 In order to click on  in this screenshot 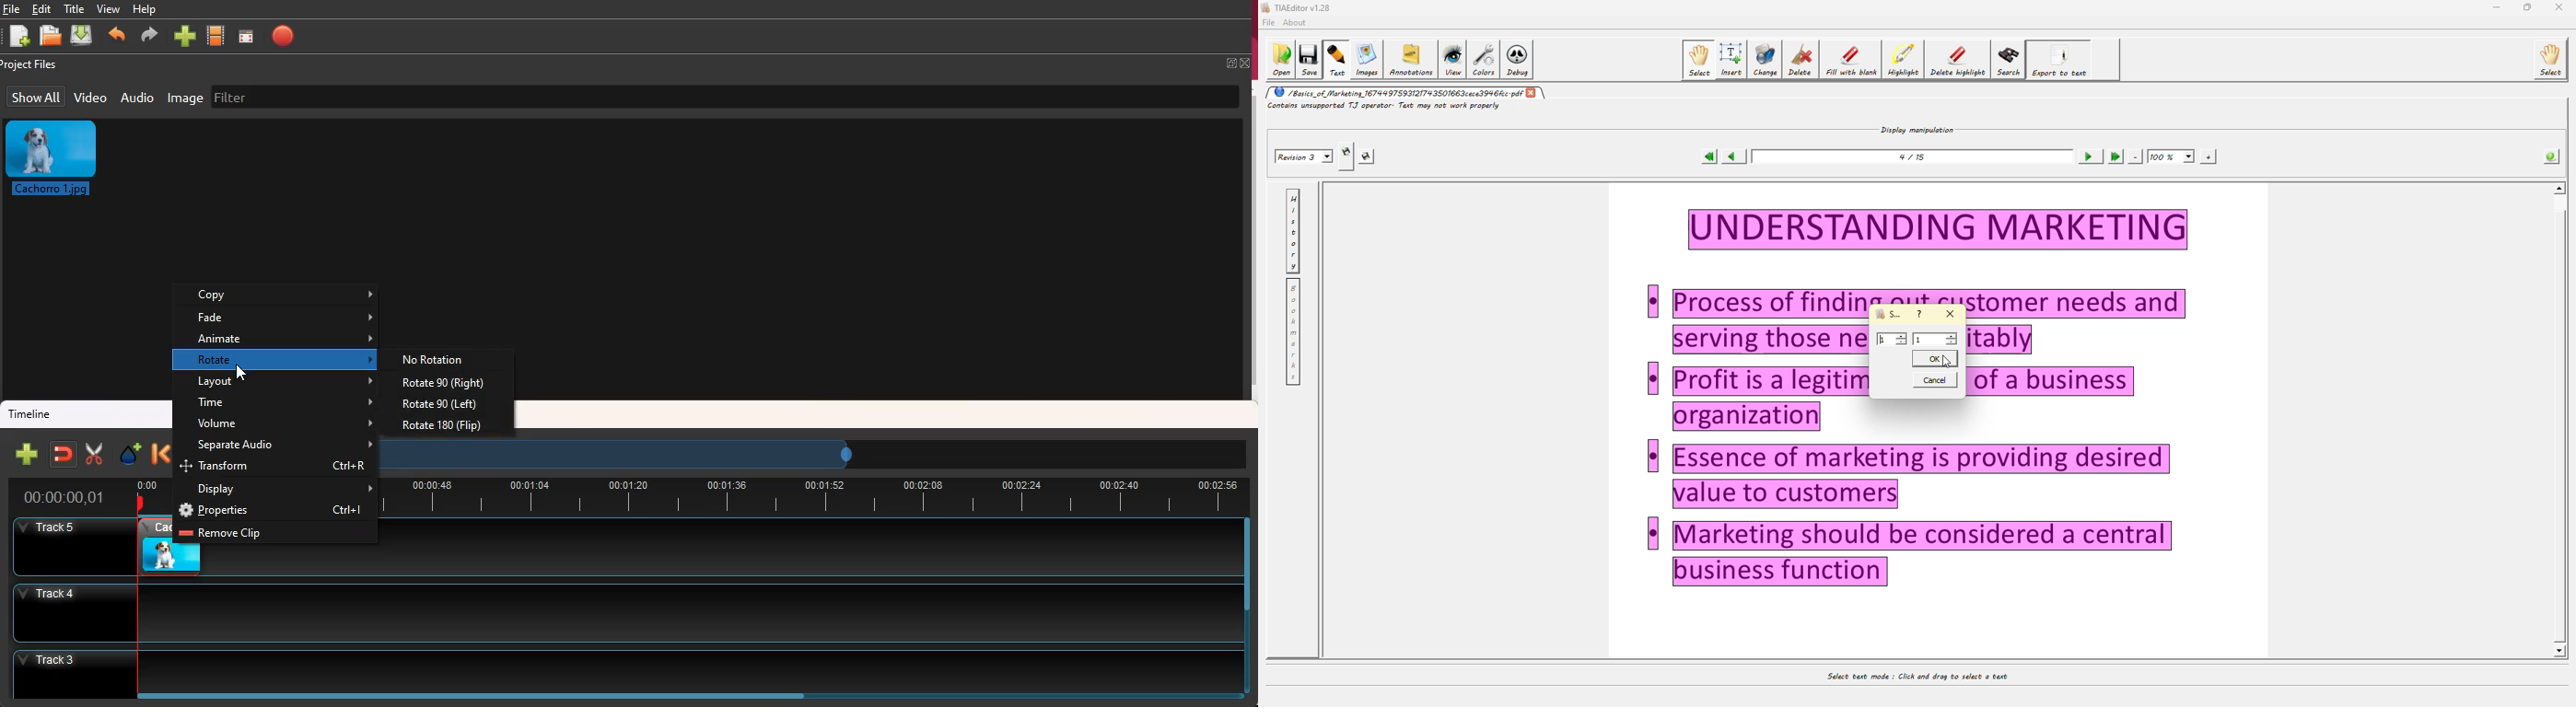, I will do `click(74, 548)`.